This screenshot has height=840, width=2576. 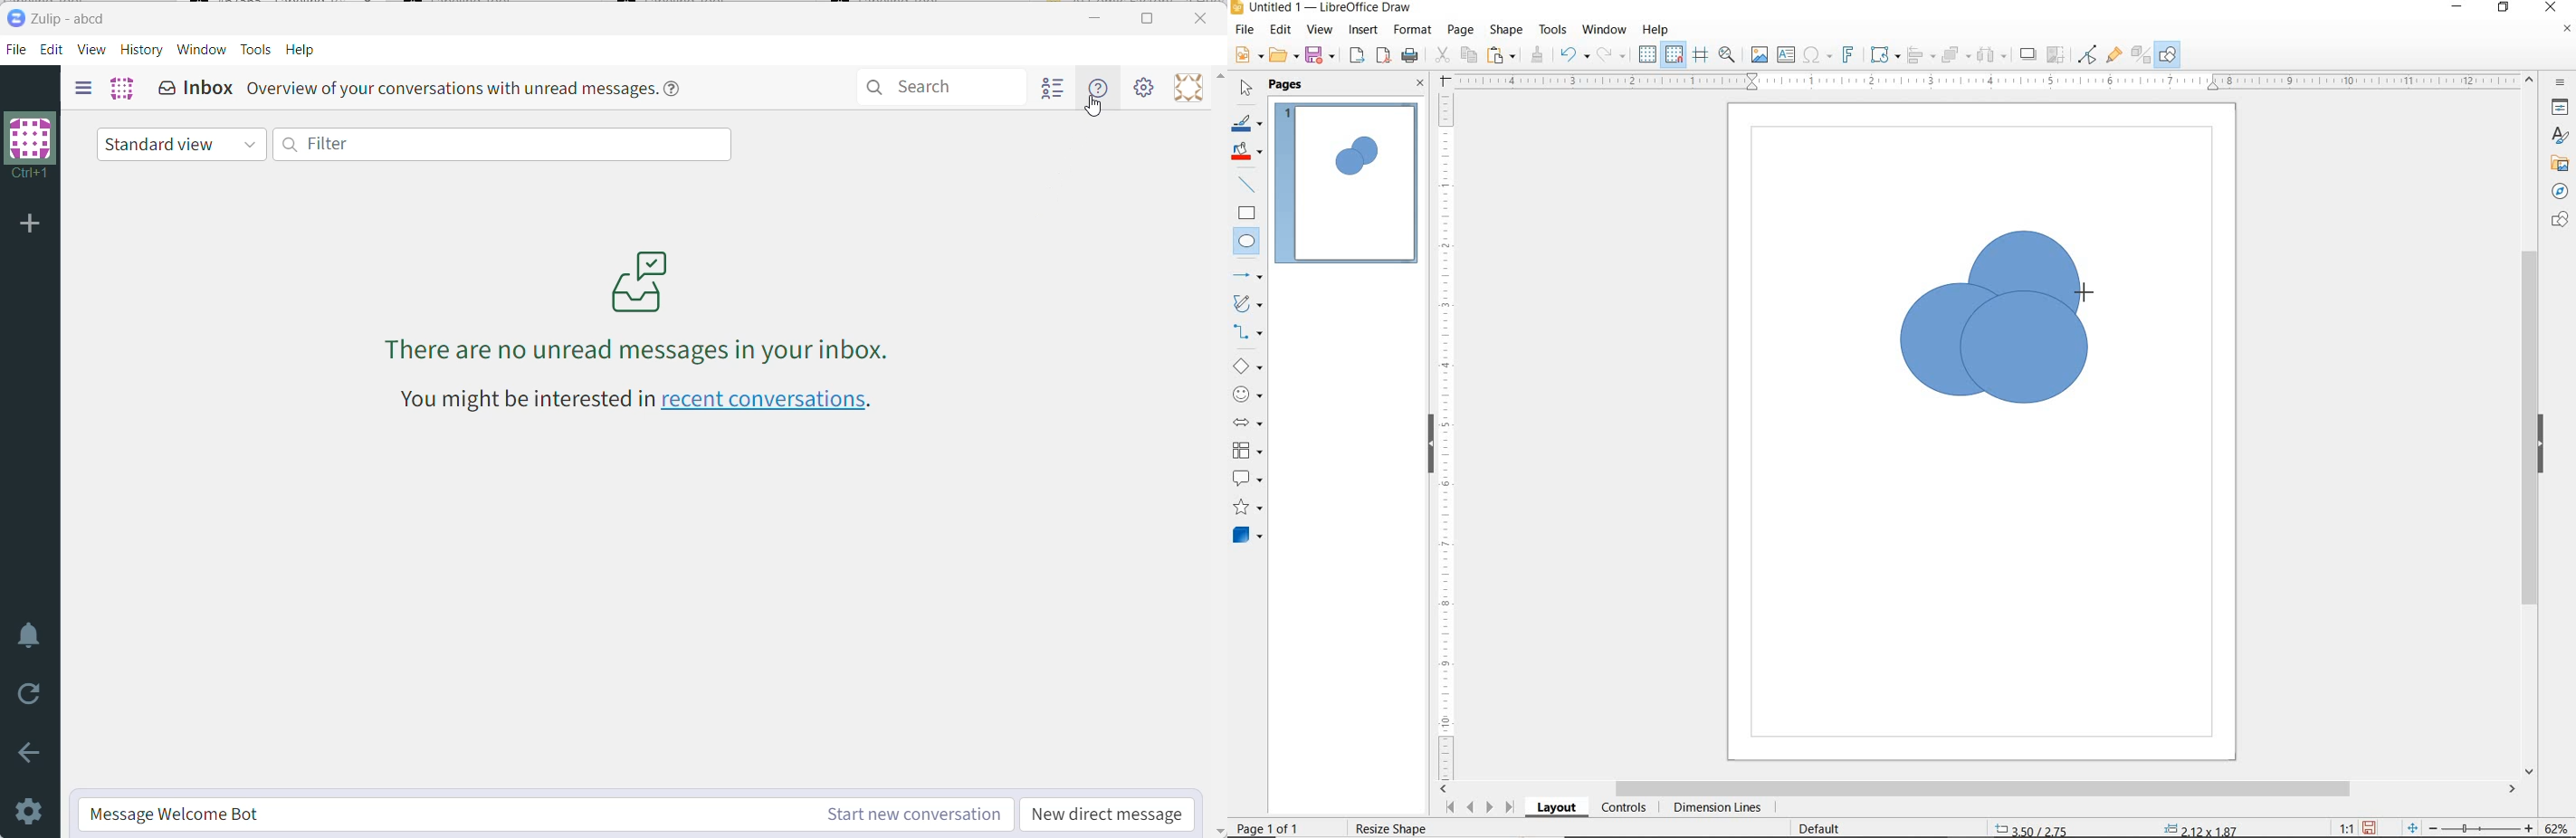 I want to click on RECTANGLE, so click(x=1247, y=215).